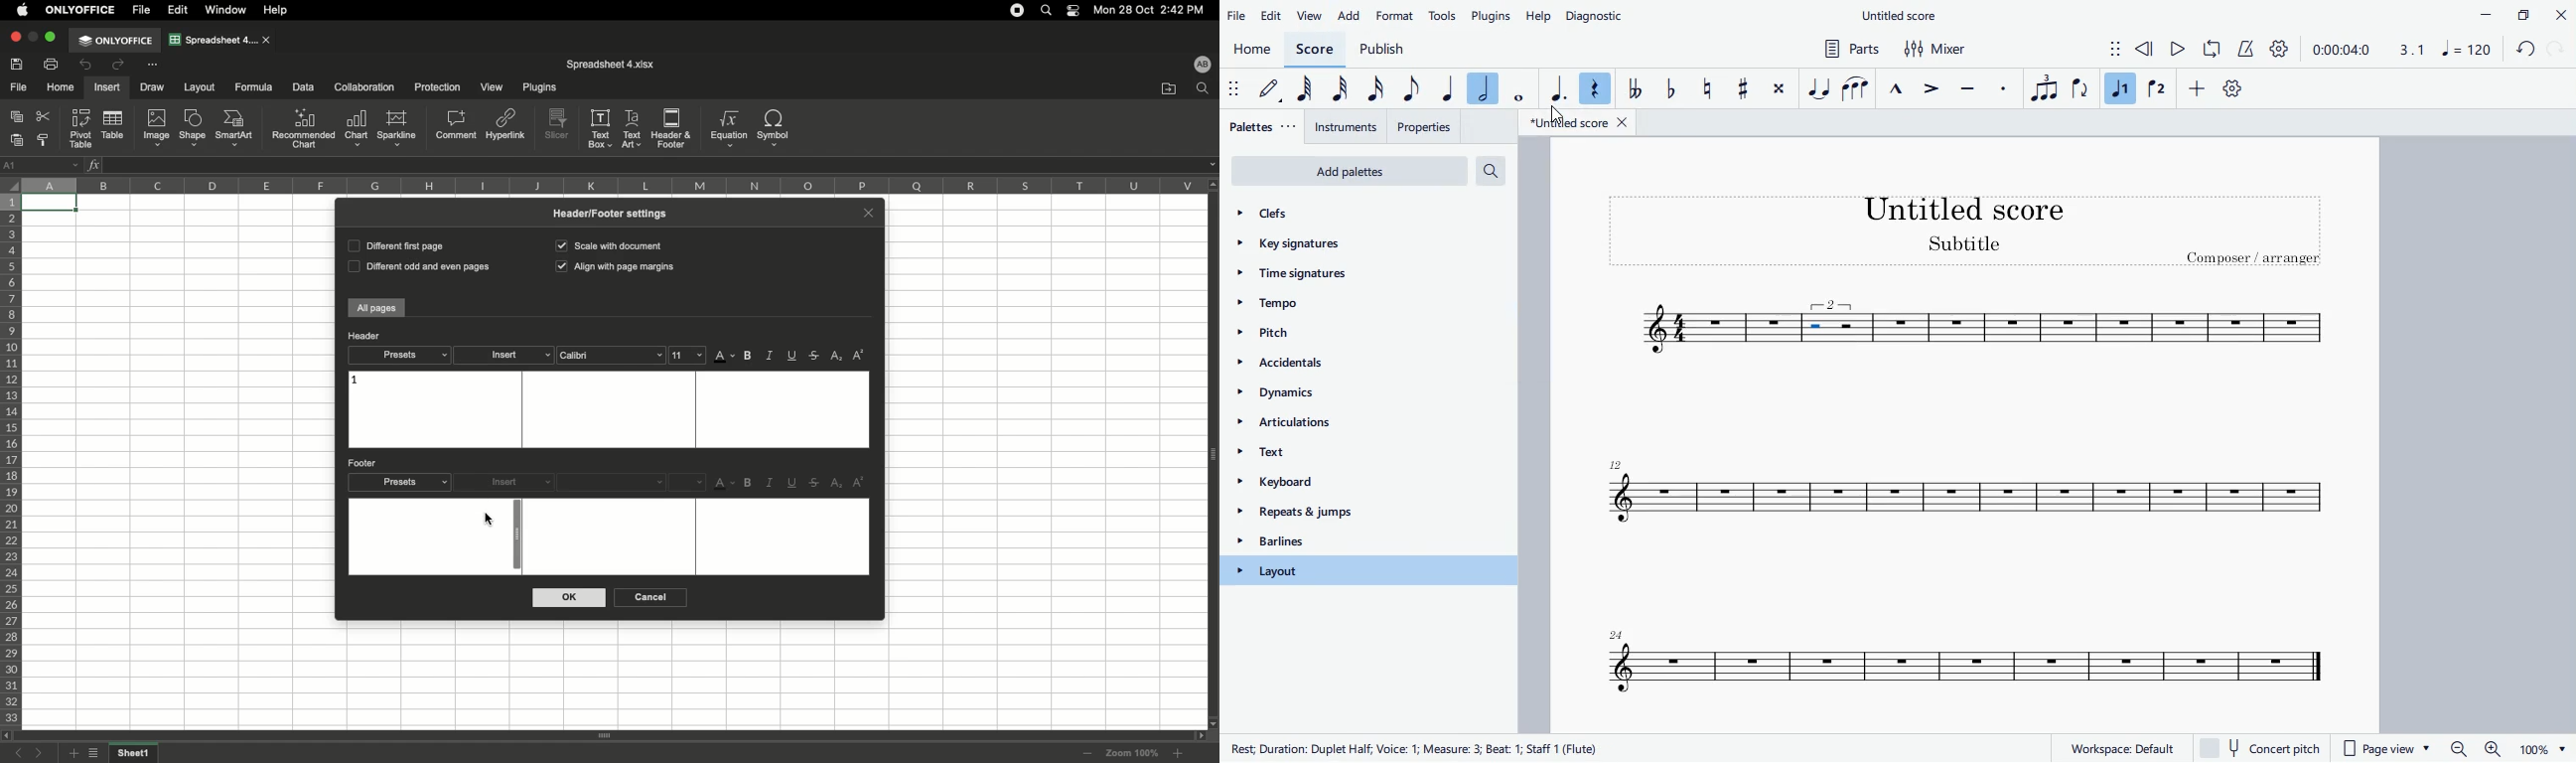 The height and width of the screenshot is (784, 2576). I want to click on properties, so click(1426, 125).